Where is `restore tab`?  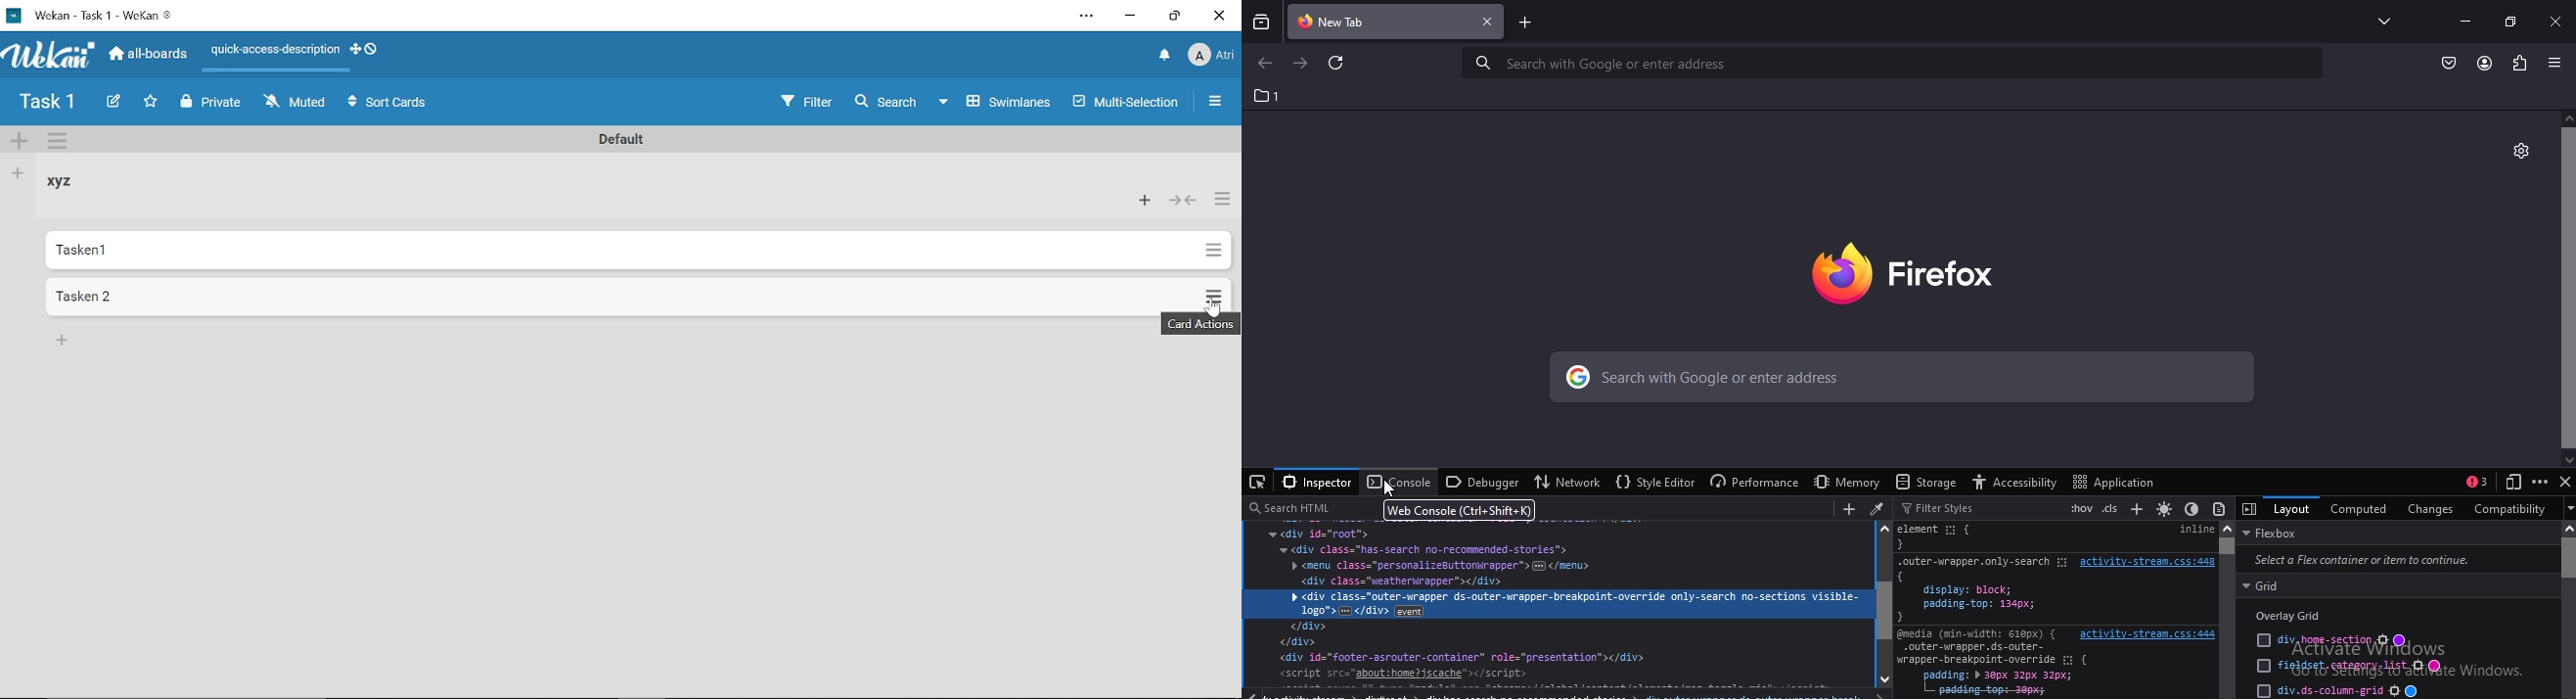 restore tab is located at coordinates (2509, 21).